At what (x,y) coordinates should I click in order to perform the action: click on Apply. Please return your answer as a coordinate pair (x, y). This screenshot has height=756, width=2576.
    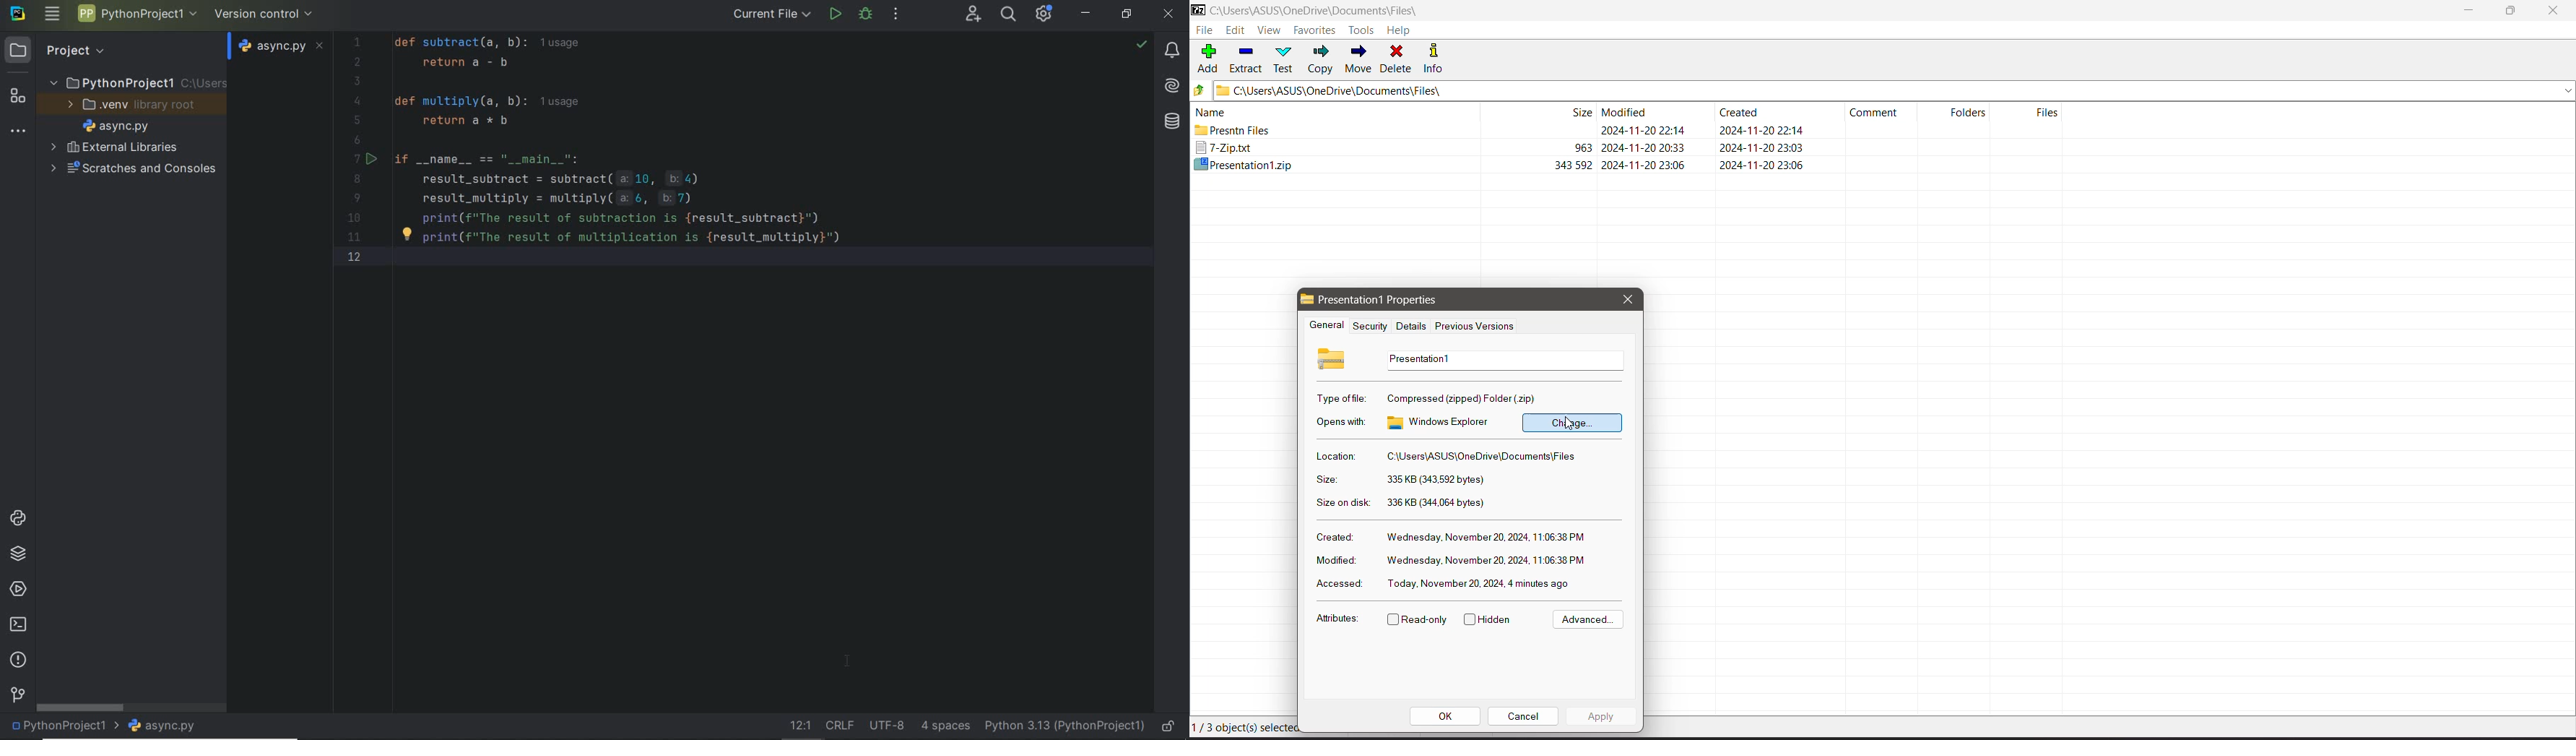
    Looking at the image, I should click on (1601, 715).